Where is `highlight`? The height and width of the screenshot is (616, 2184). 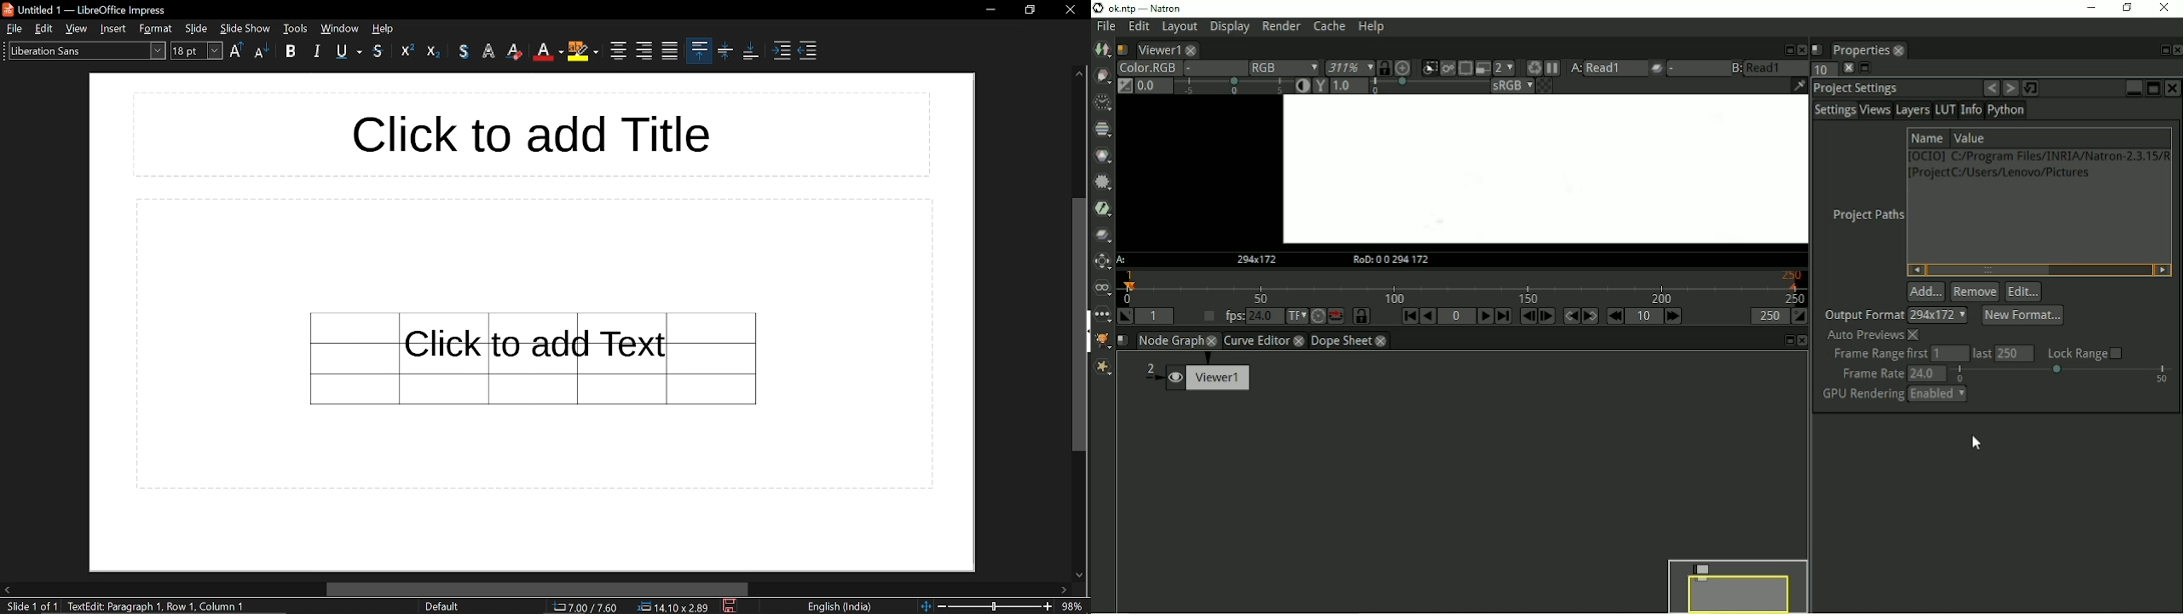 highlight is located at coordinates (582, 53).